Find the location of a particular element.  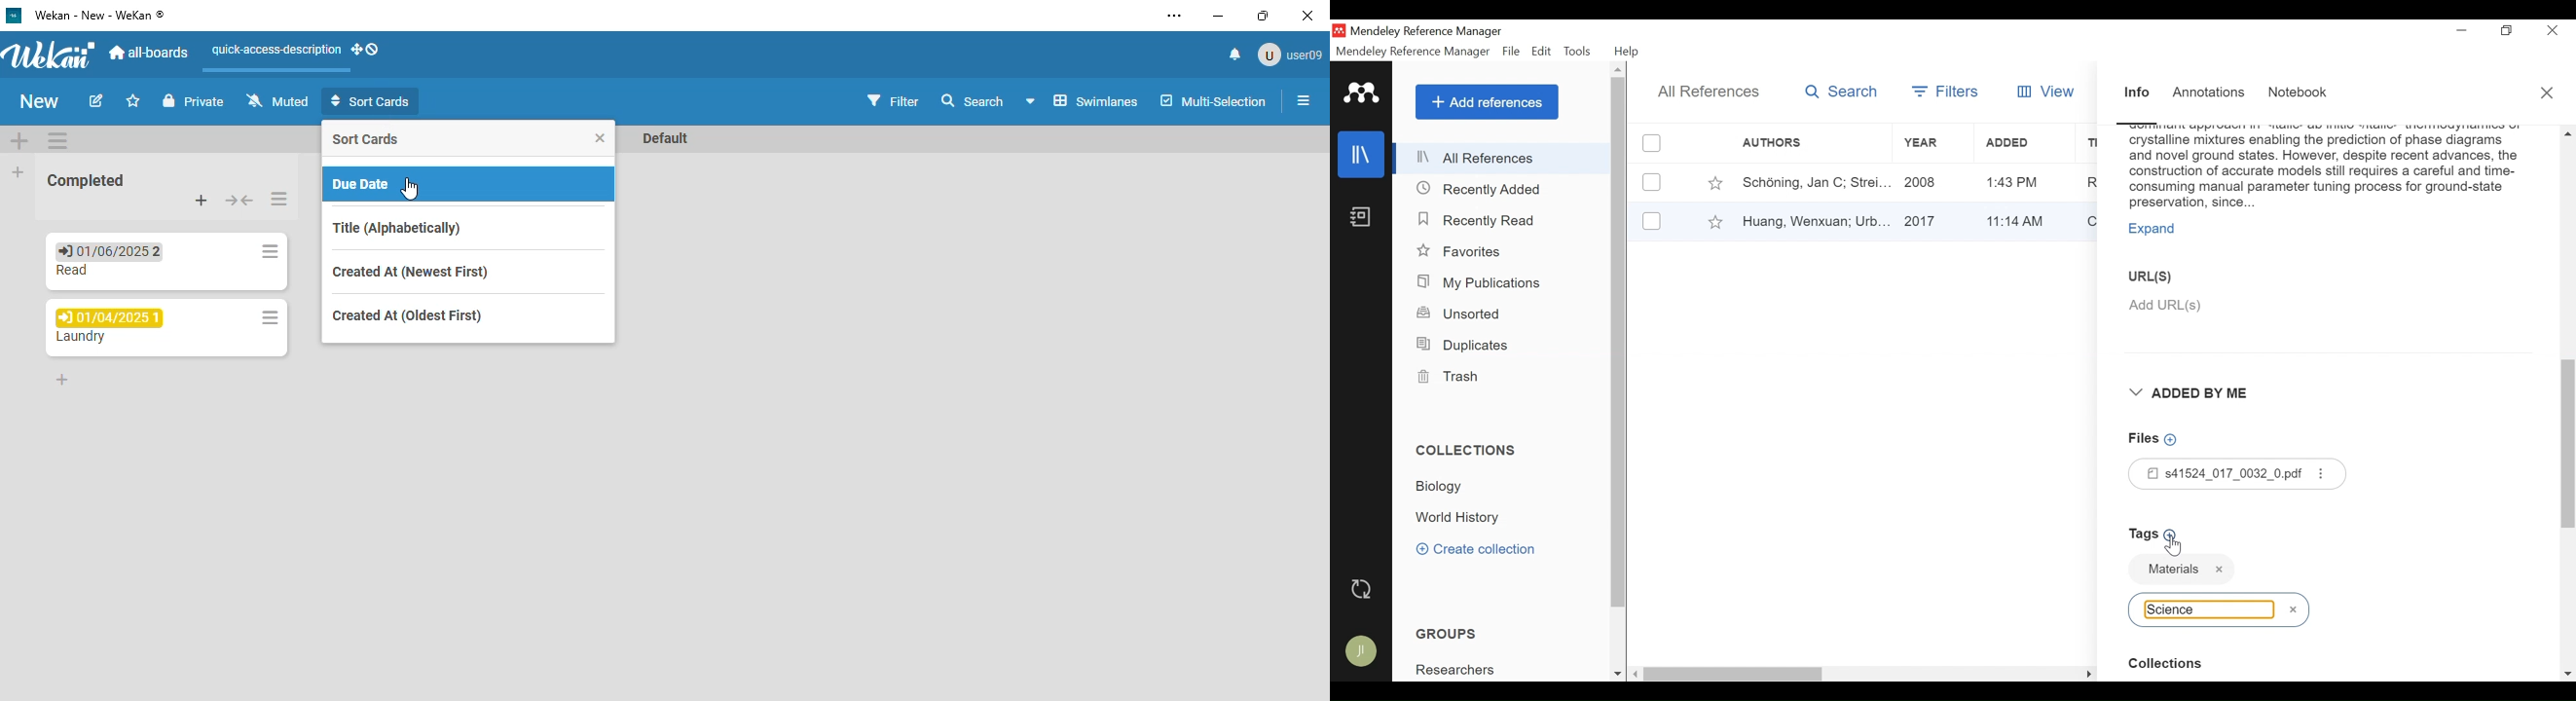

all-boards is located at coordinates (151, 53).